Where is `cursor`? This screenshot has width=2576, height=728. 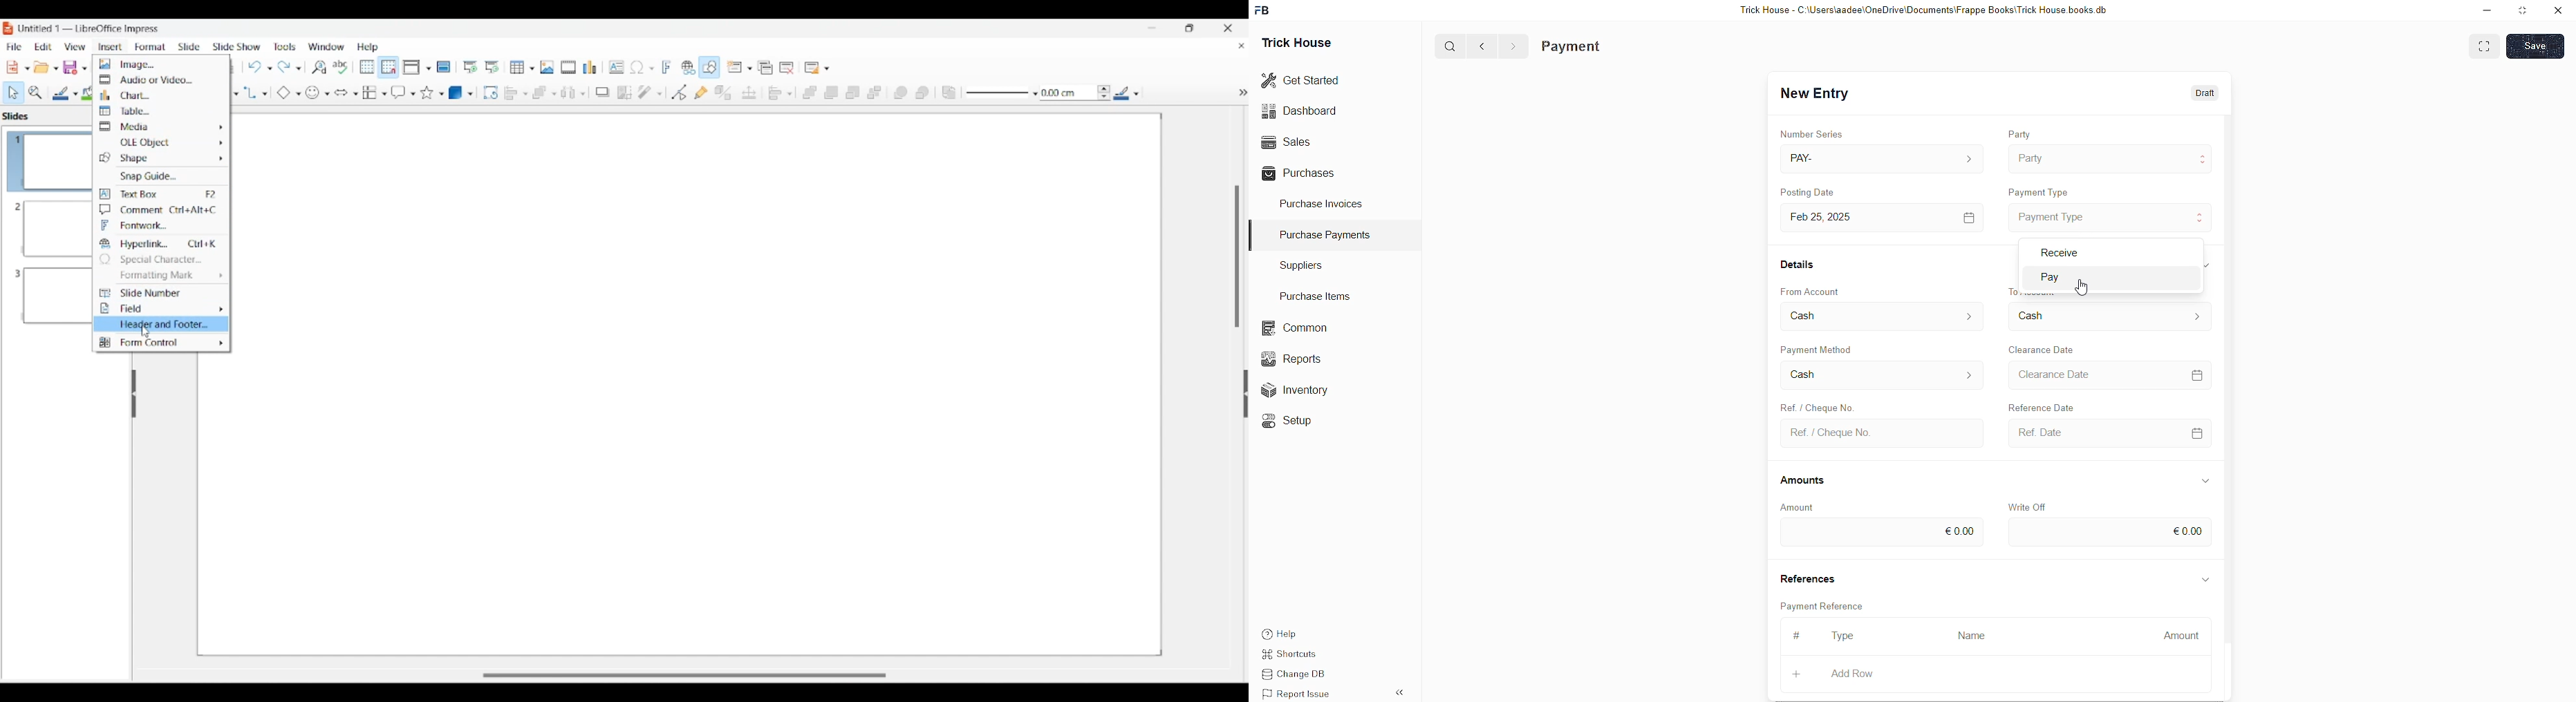 cursor is located at coordinates (2086, 288).